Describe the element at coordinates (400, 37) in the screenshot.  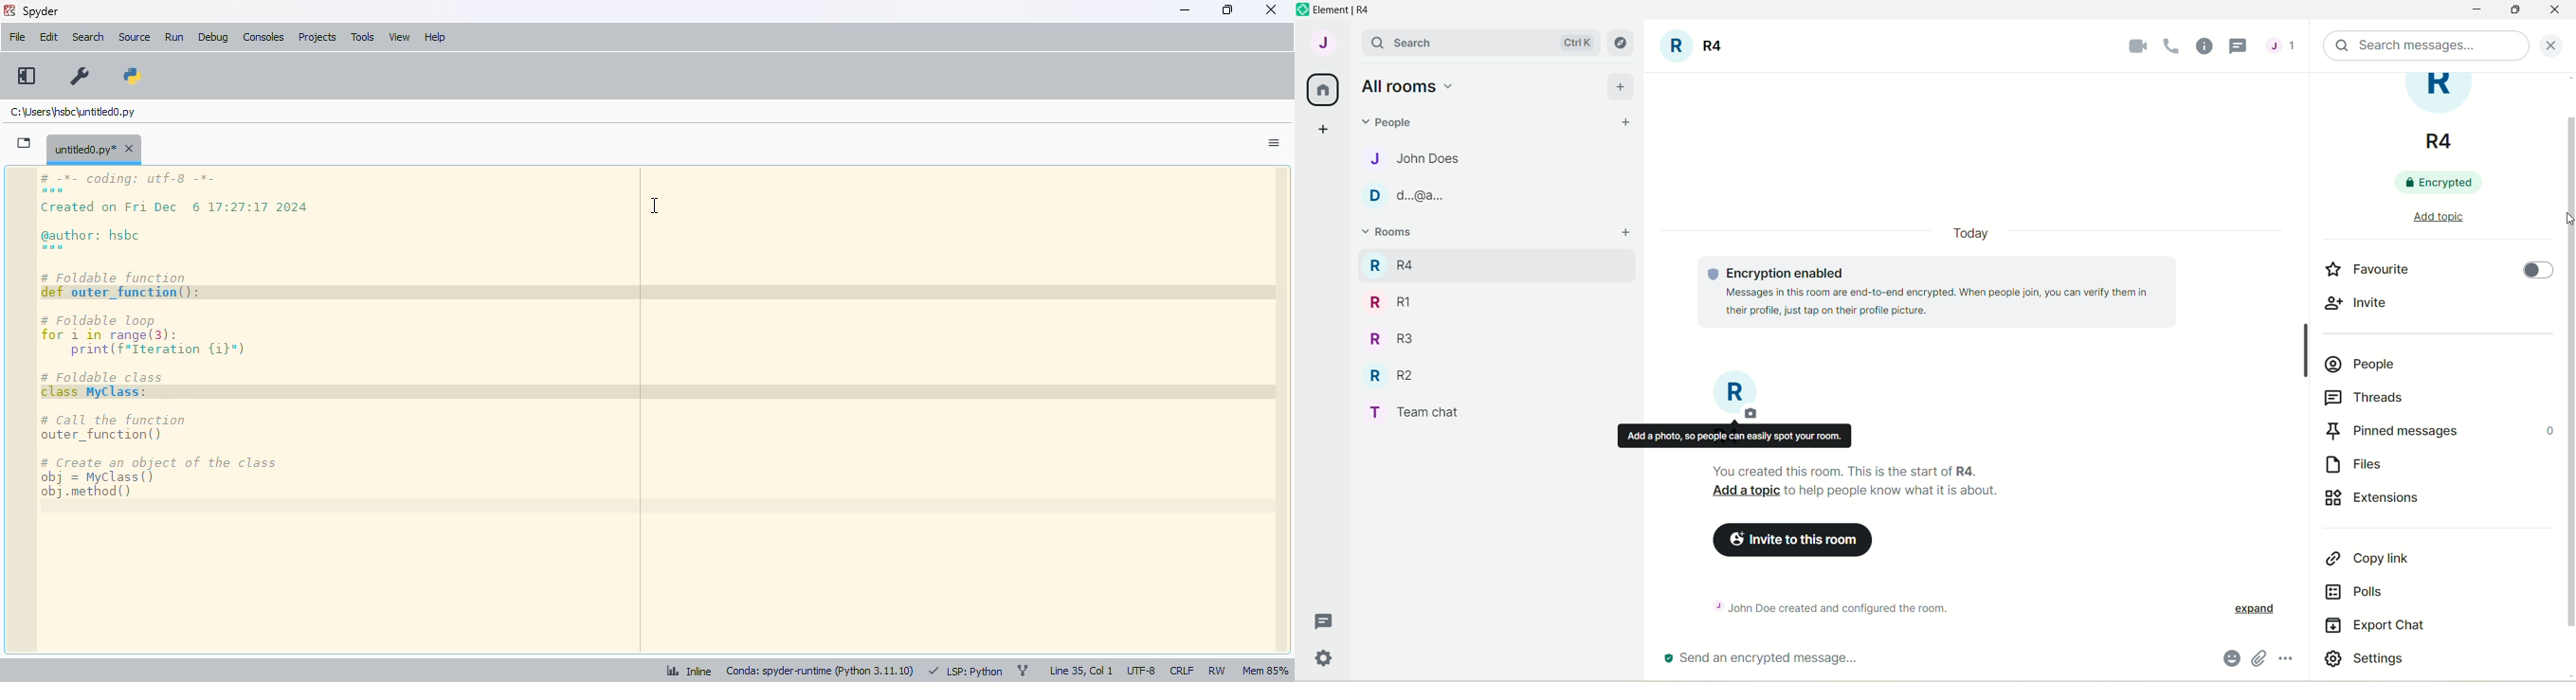
I see `view` at that location.